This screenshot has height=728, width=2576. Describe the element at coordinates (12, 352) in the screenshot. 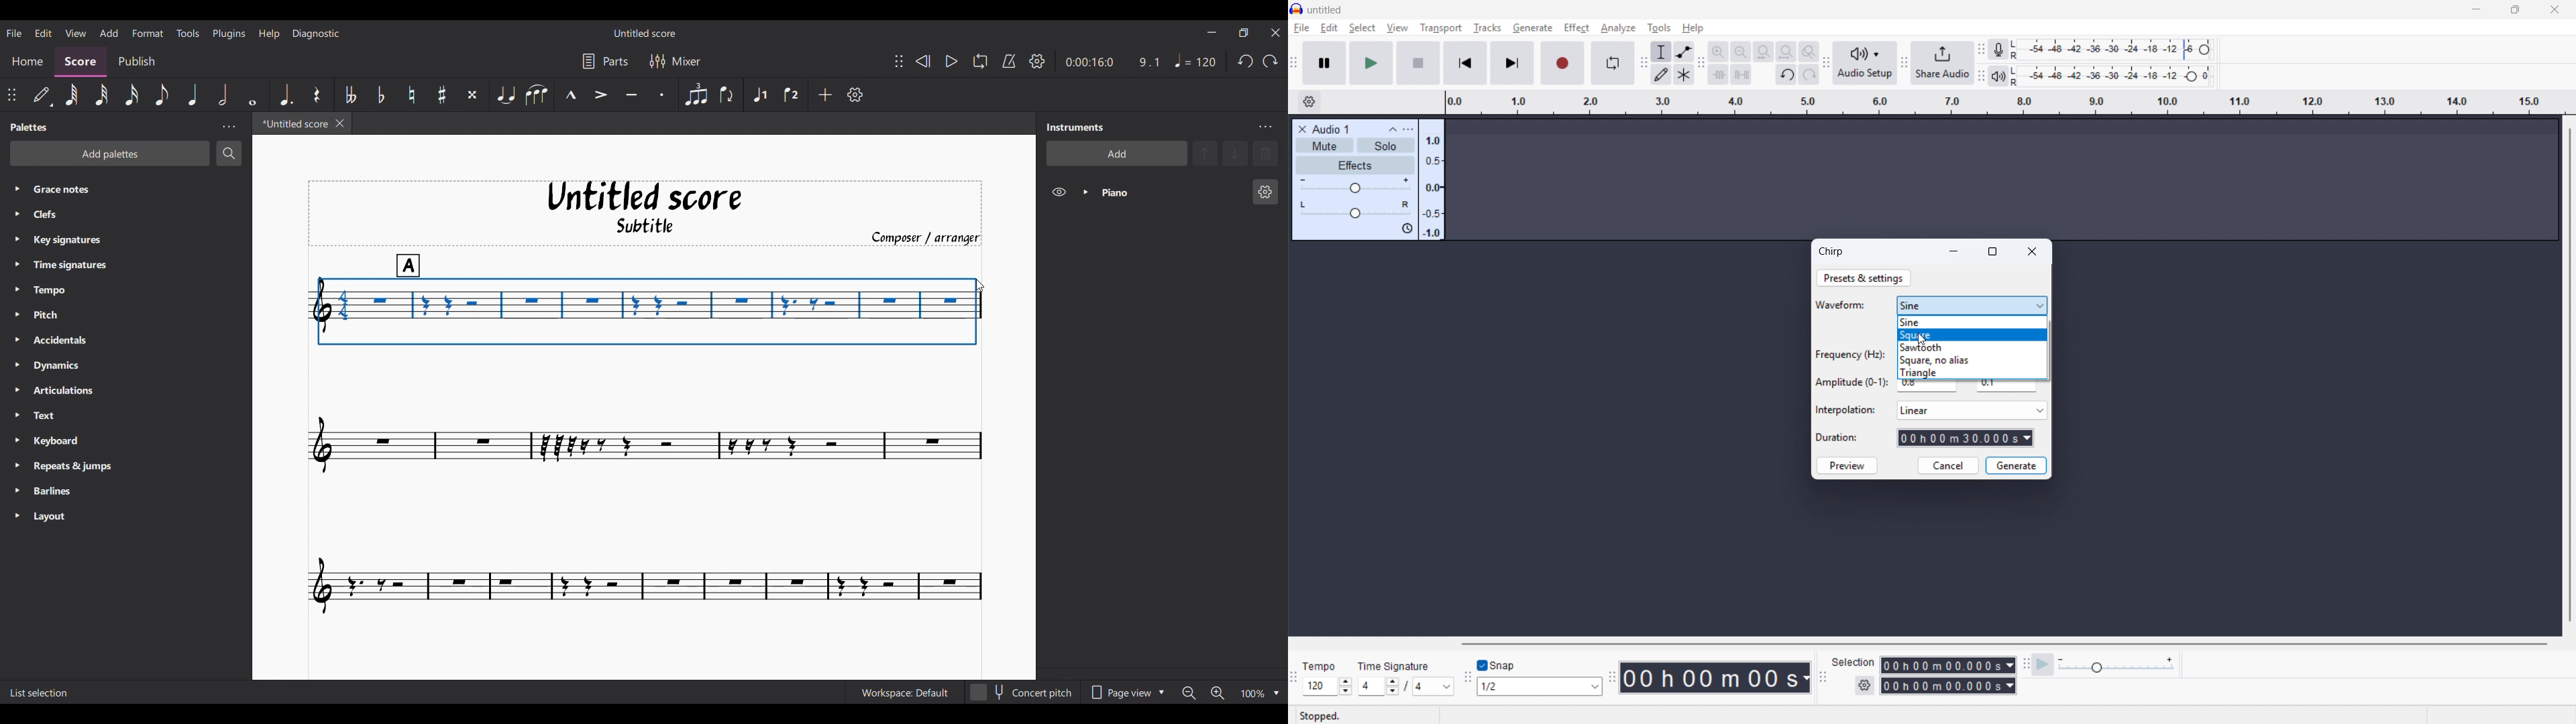

I see `Expand respective palette` at that location.